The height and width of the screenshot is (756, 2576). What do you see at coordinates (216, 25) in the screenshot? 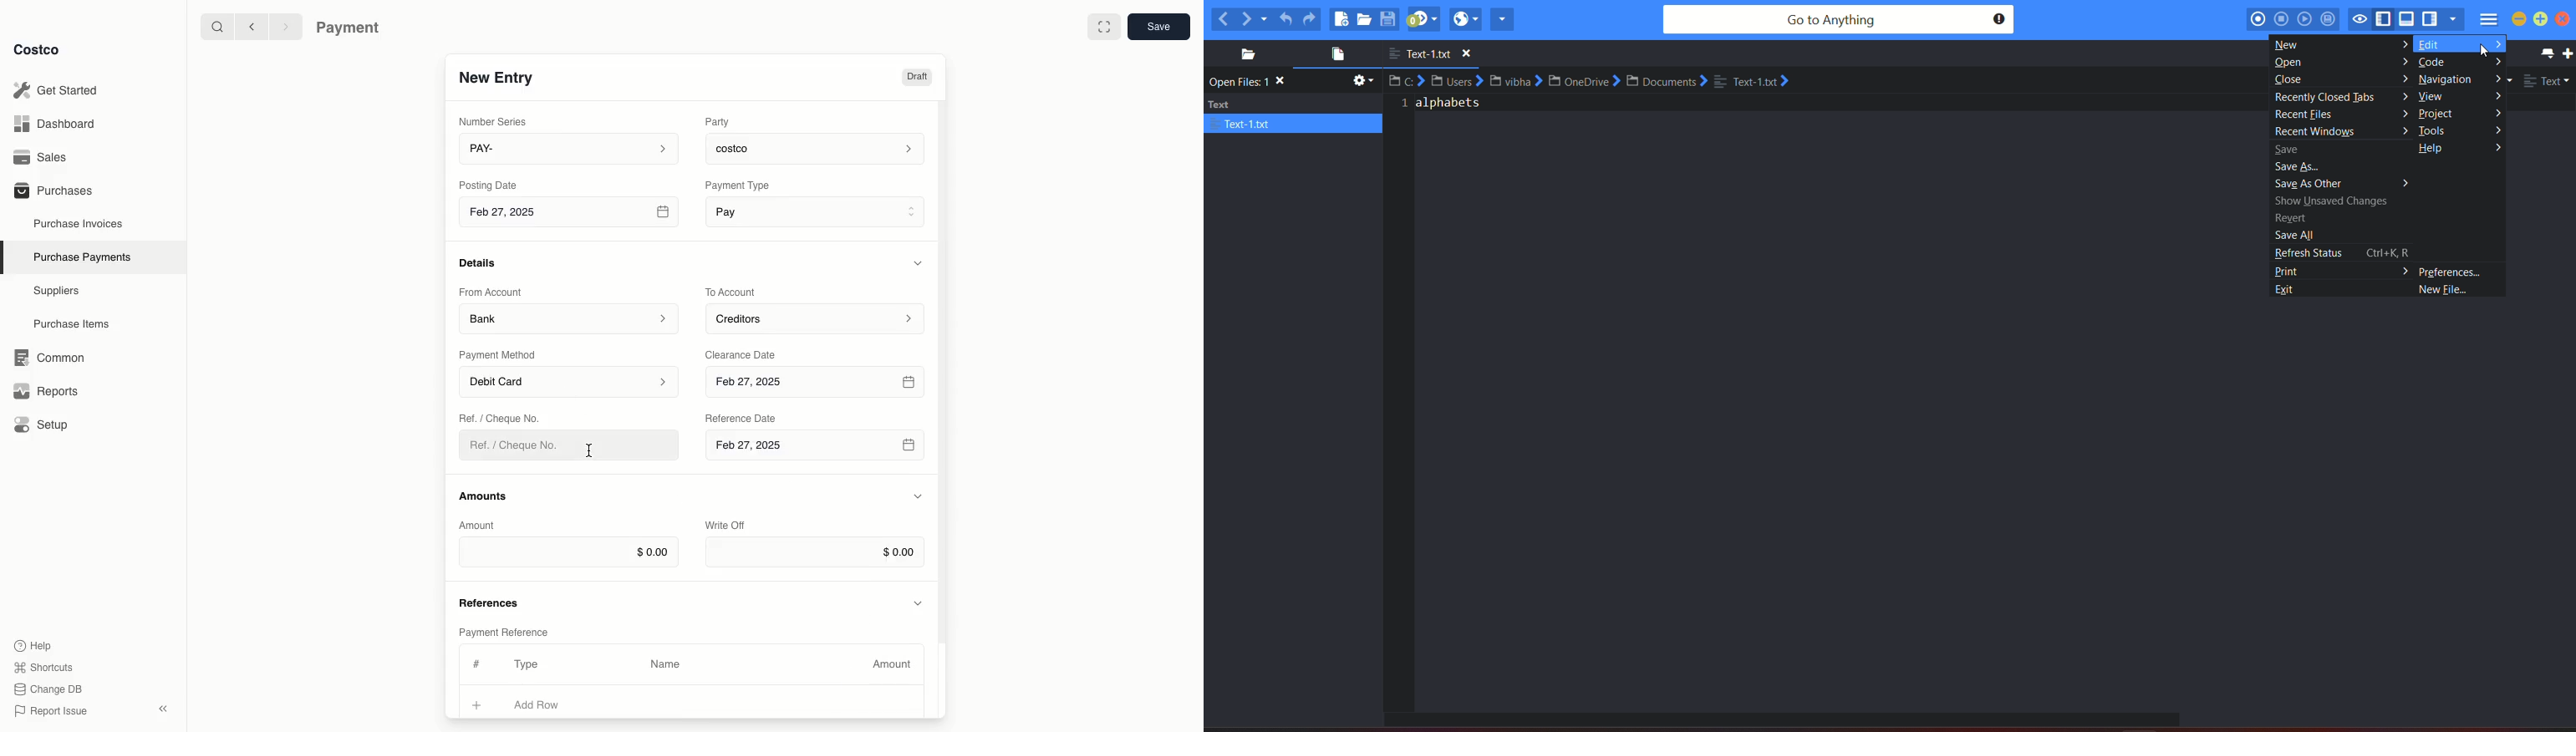
I see `Search` at bounding box center [216, 25].